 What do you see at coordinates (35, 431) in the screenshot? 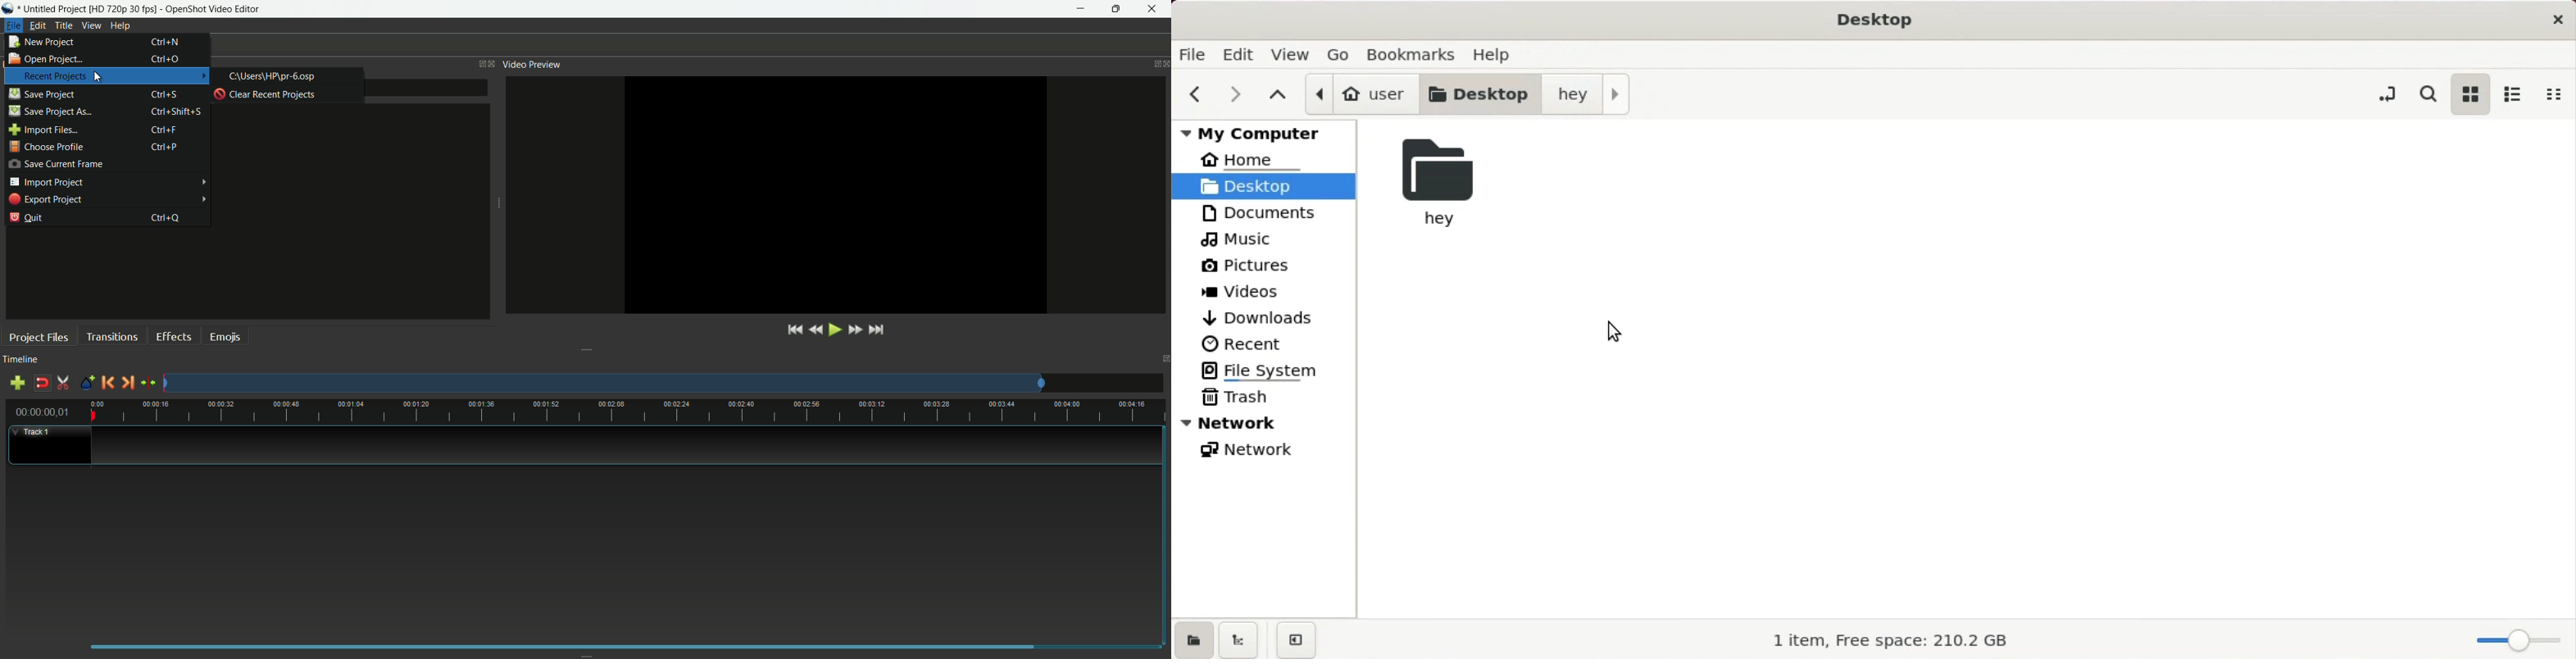
I see `track 1` at bounding box center [35, 431].